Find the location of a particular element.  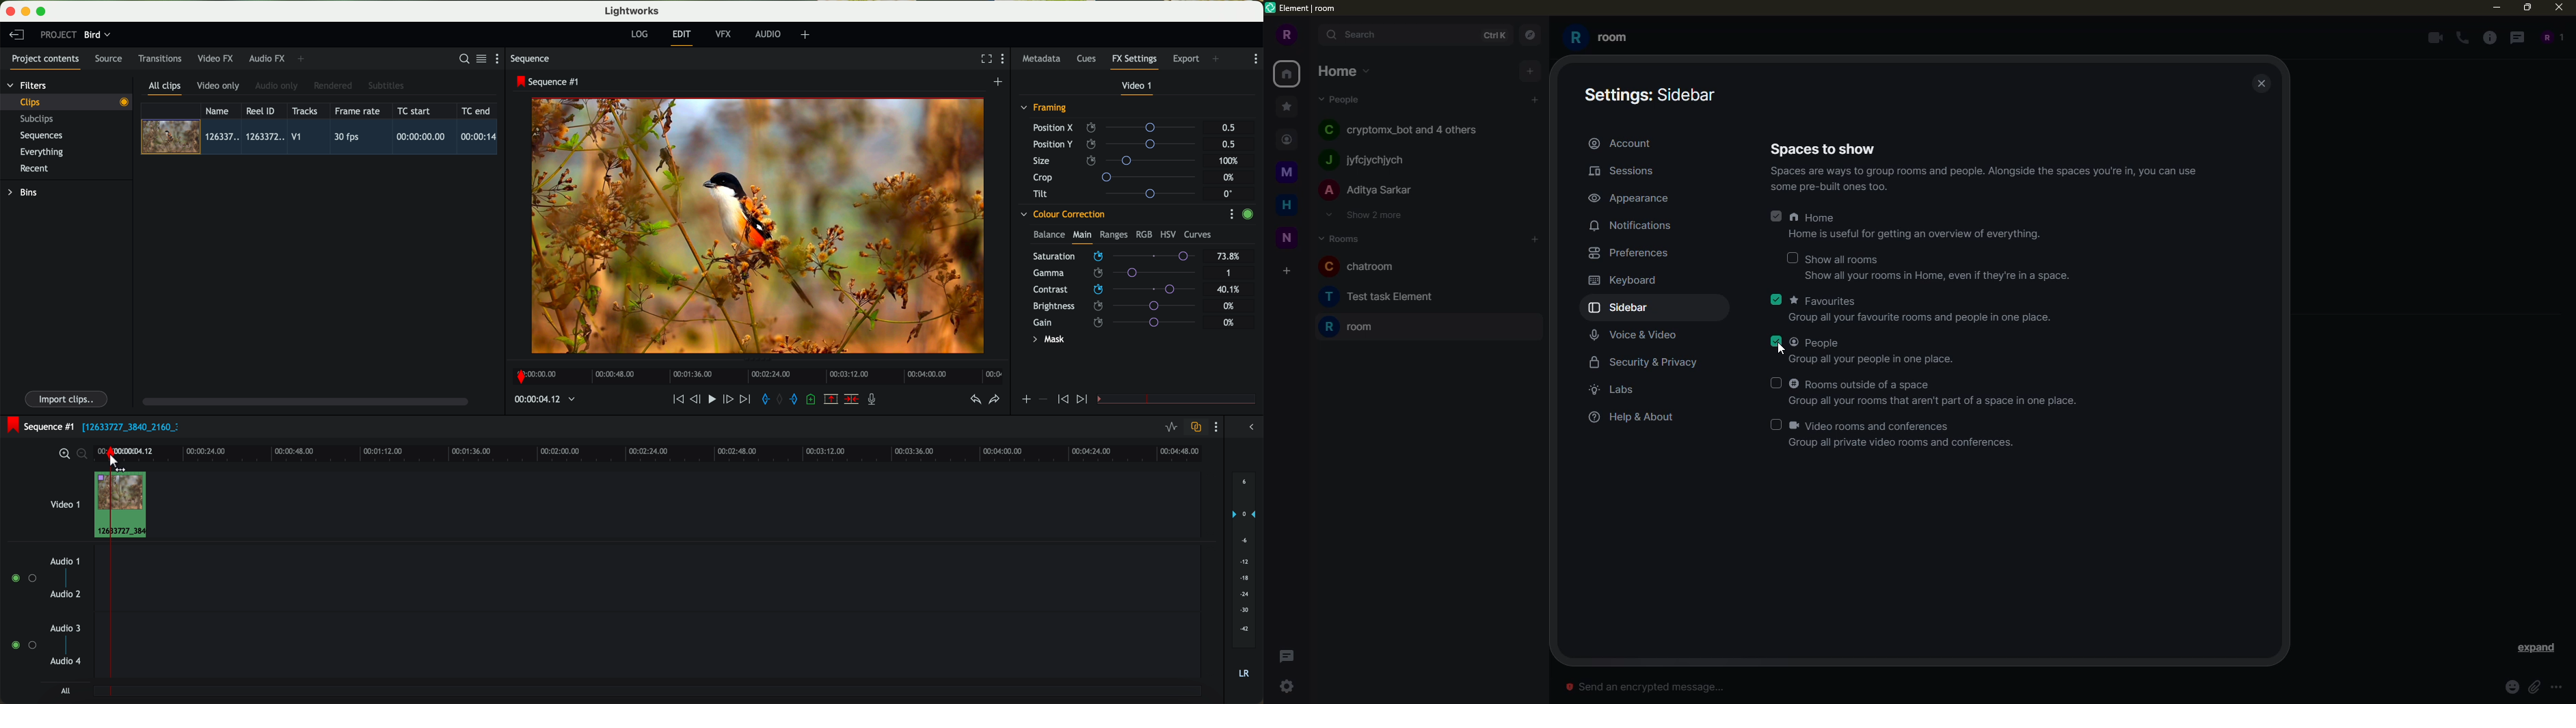

sequence #1 is located at coordinates (549, 82).